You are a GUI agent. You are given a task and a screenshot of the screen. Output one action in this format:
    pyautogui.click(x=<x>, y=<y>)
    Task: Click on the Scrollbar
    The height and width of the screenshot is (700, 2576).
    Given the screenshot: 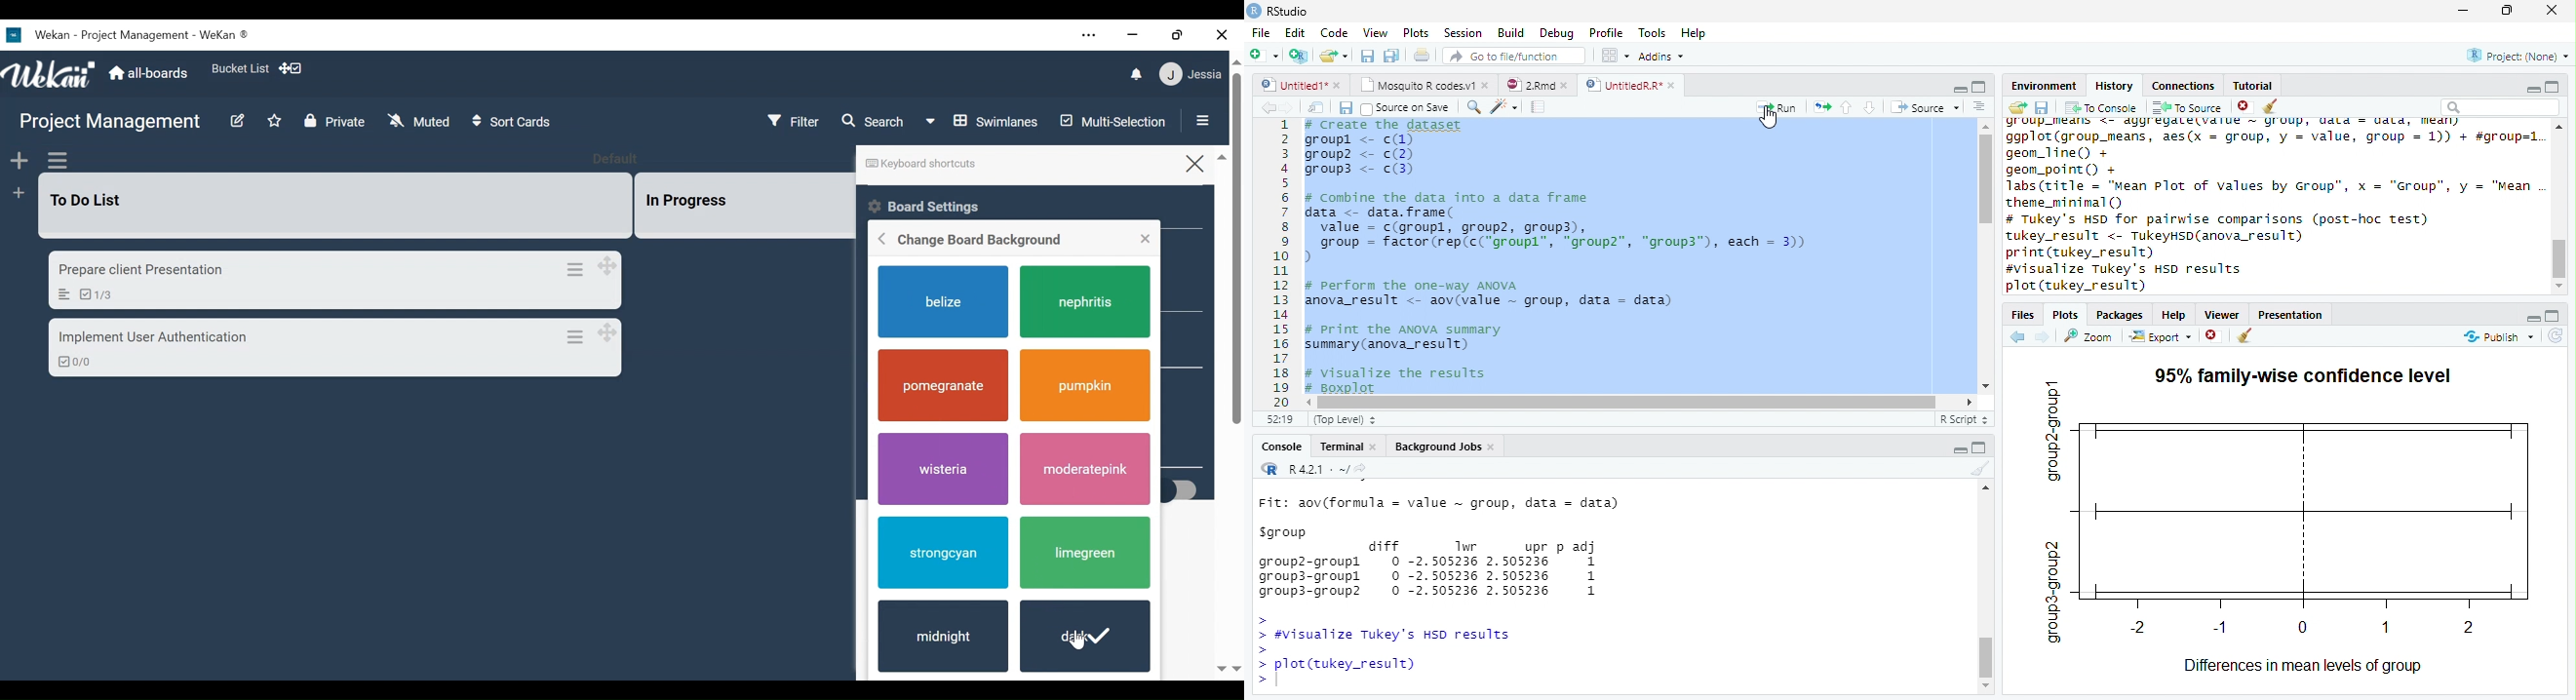 What is the action you would take?
    pyautogui.click(x=1642, y=401)
    